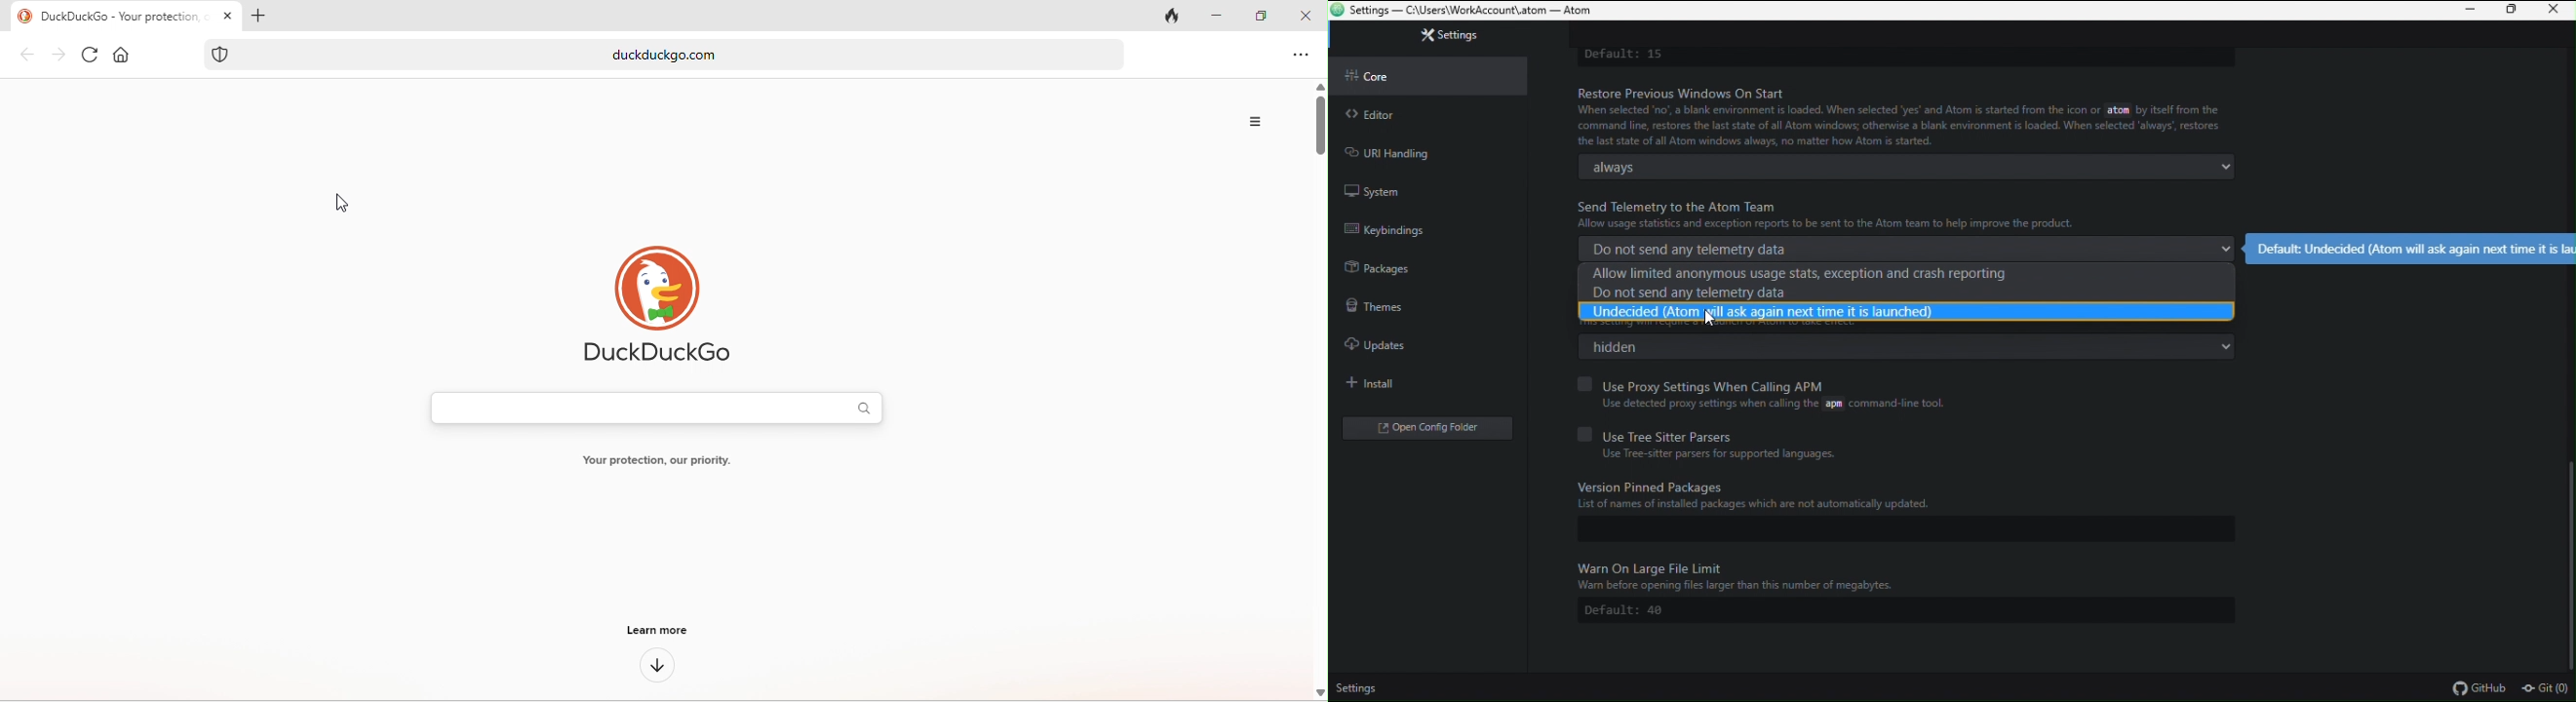 This screenshot has width=2576, height=728. I want to click on option, so click(1249, 119).